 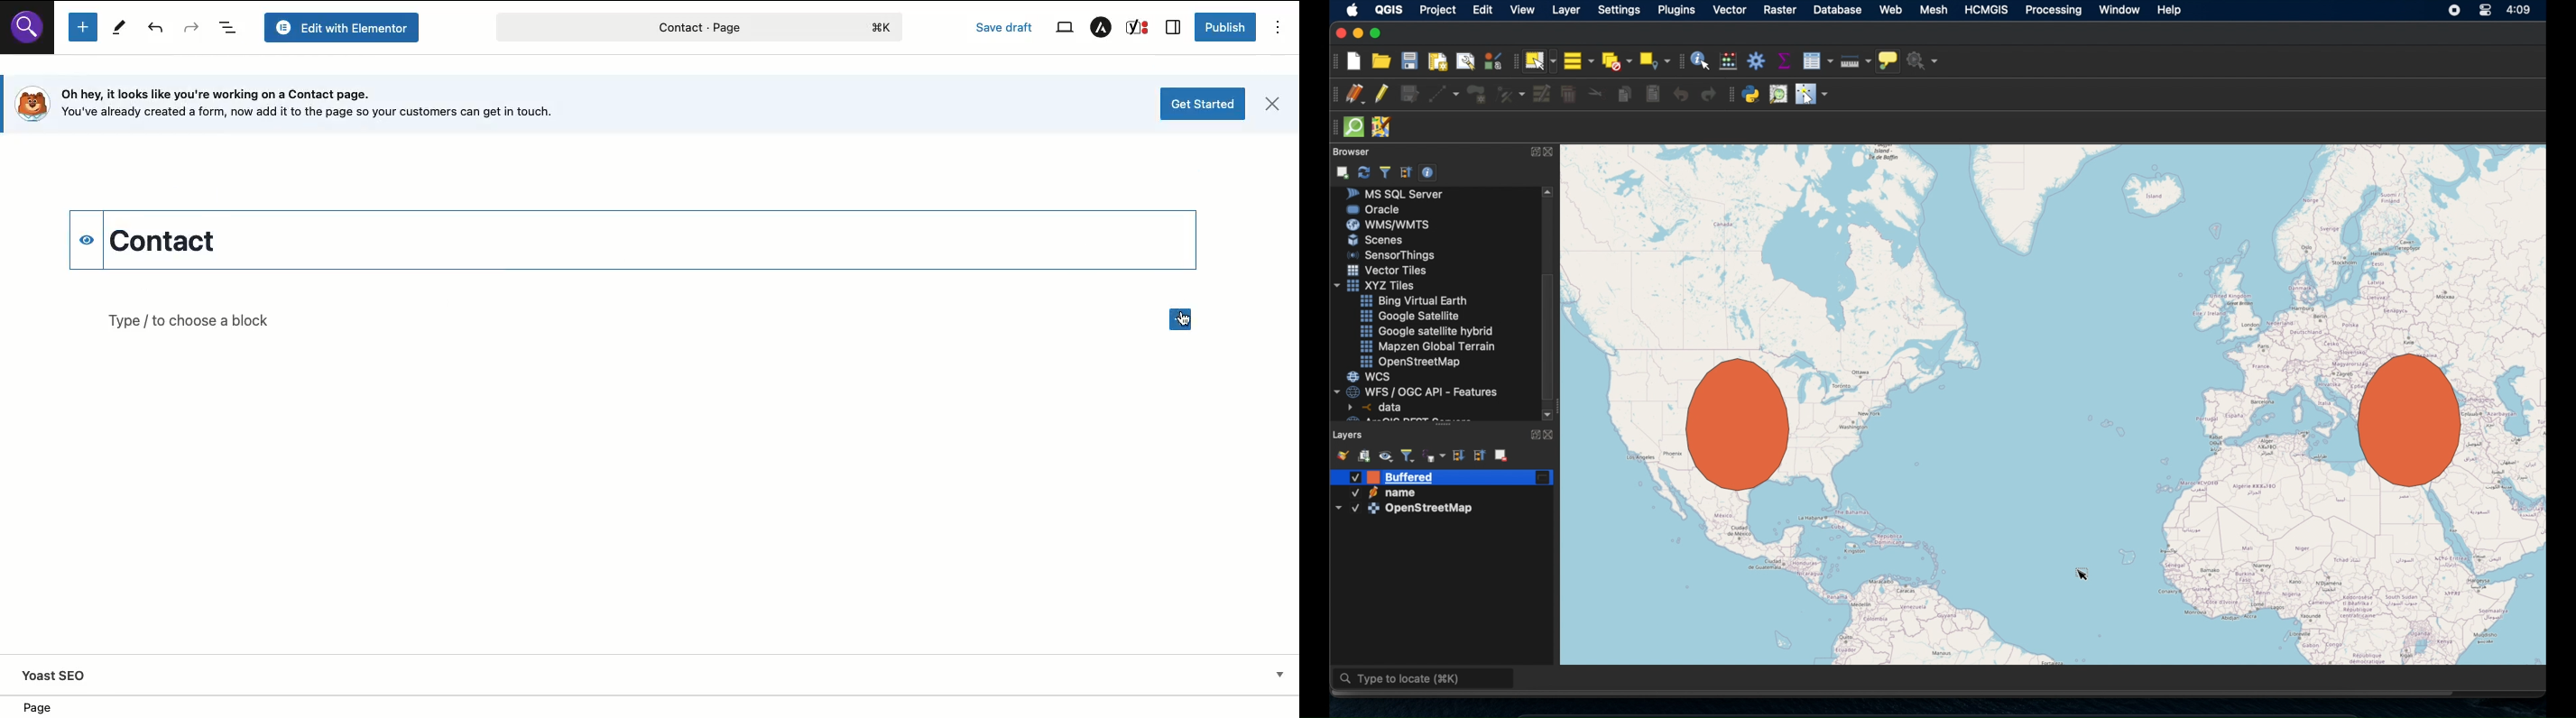 I want to click on Undo, so click(x=157, y=30).